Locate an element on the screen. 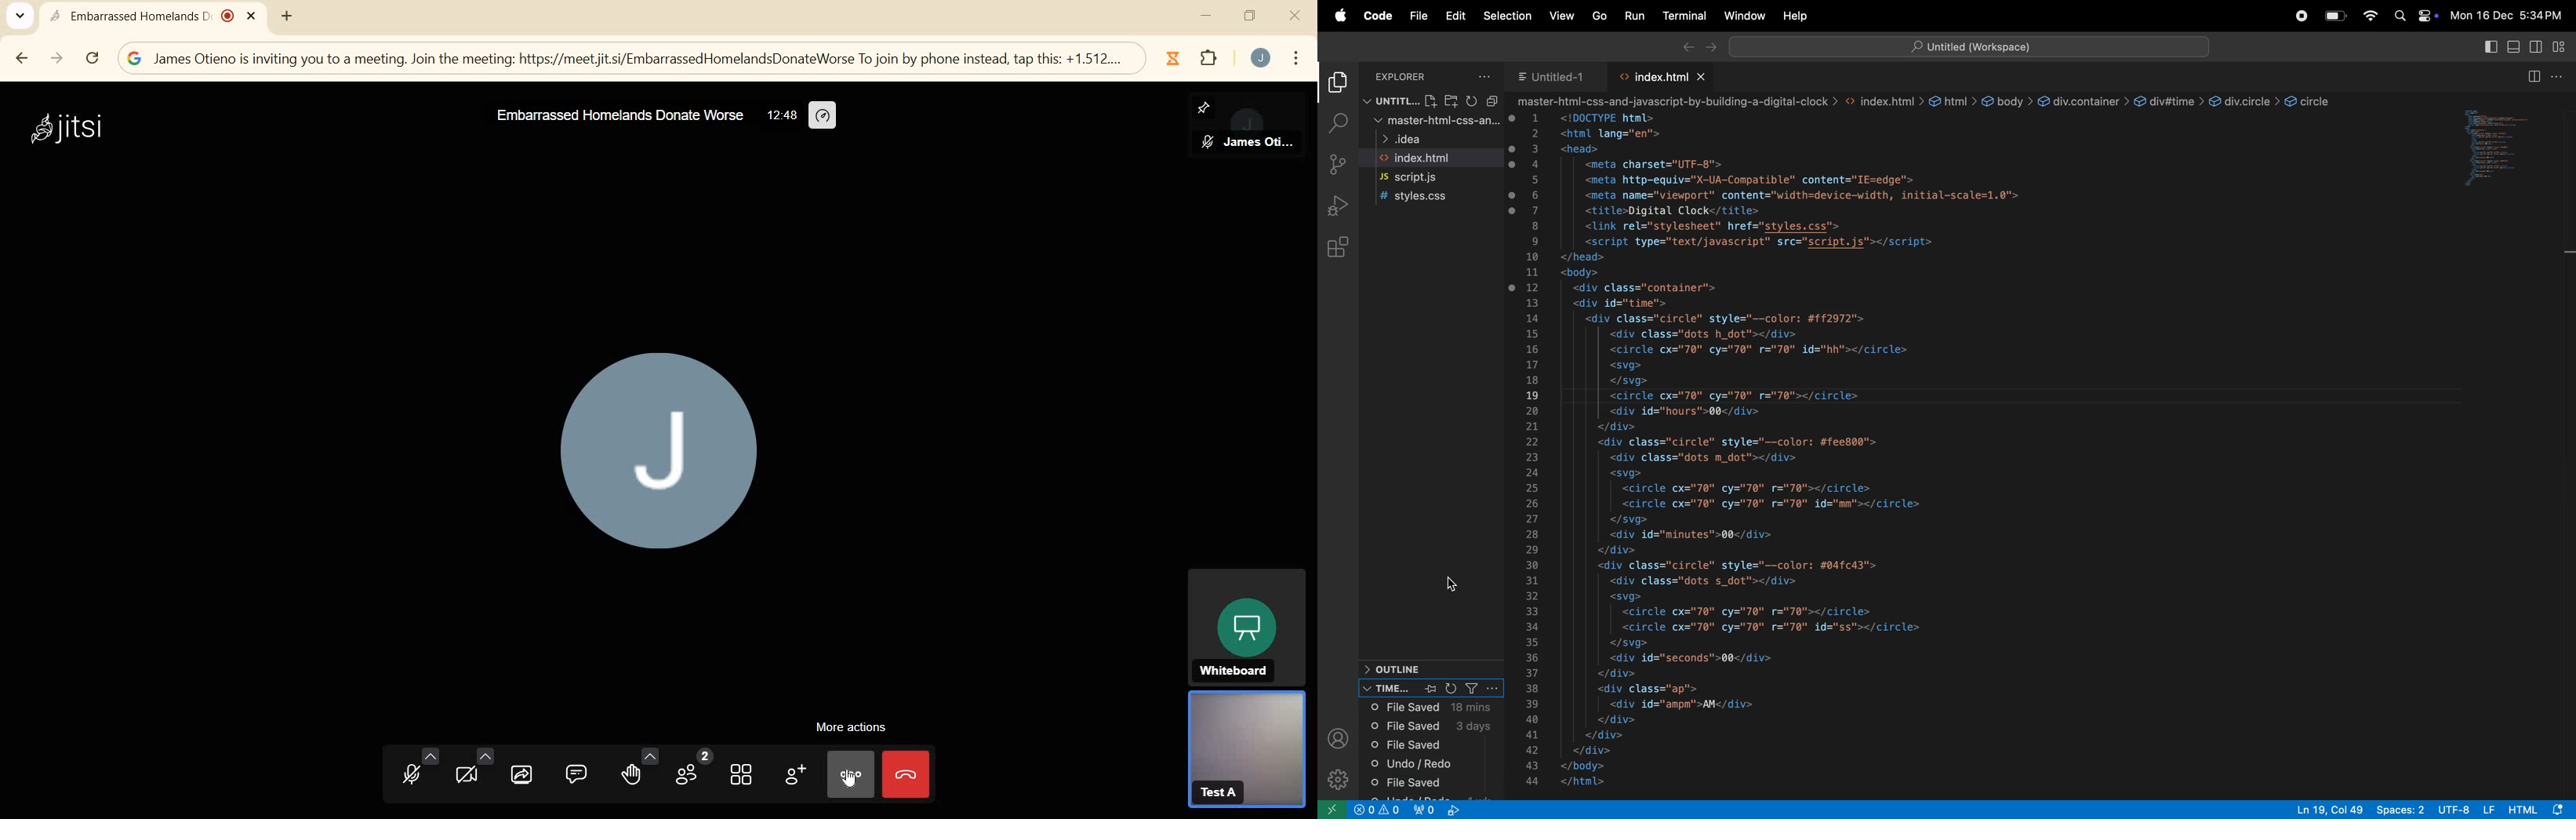  LF is located at coordinates (2488, 809).